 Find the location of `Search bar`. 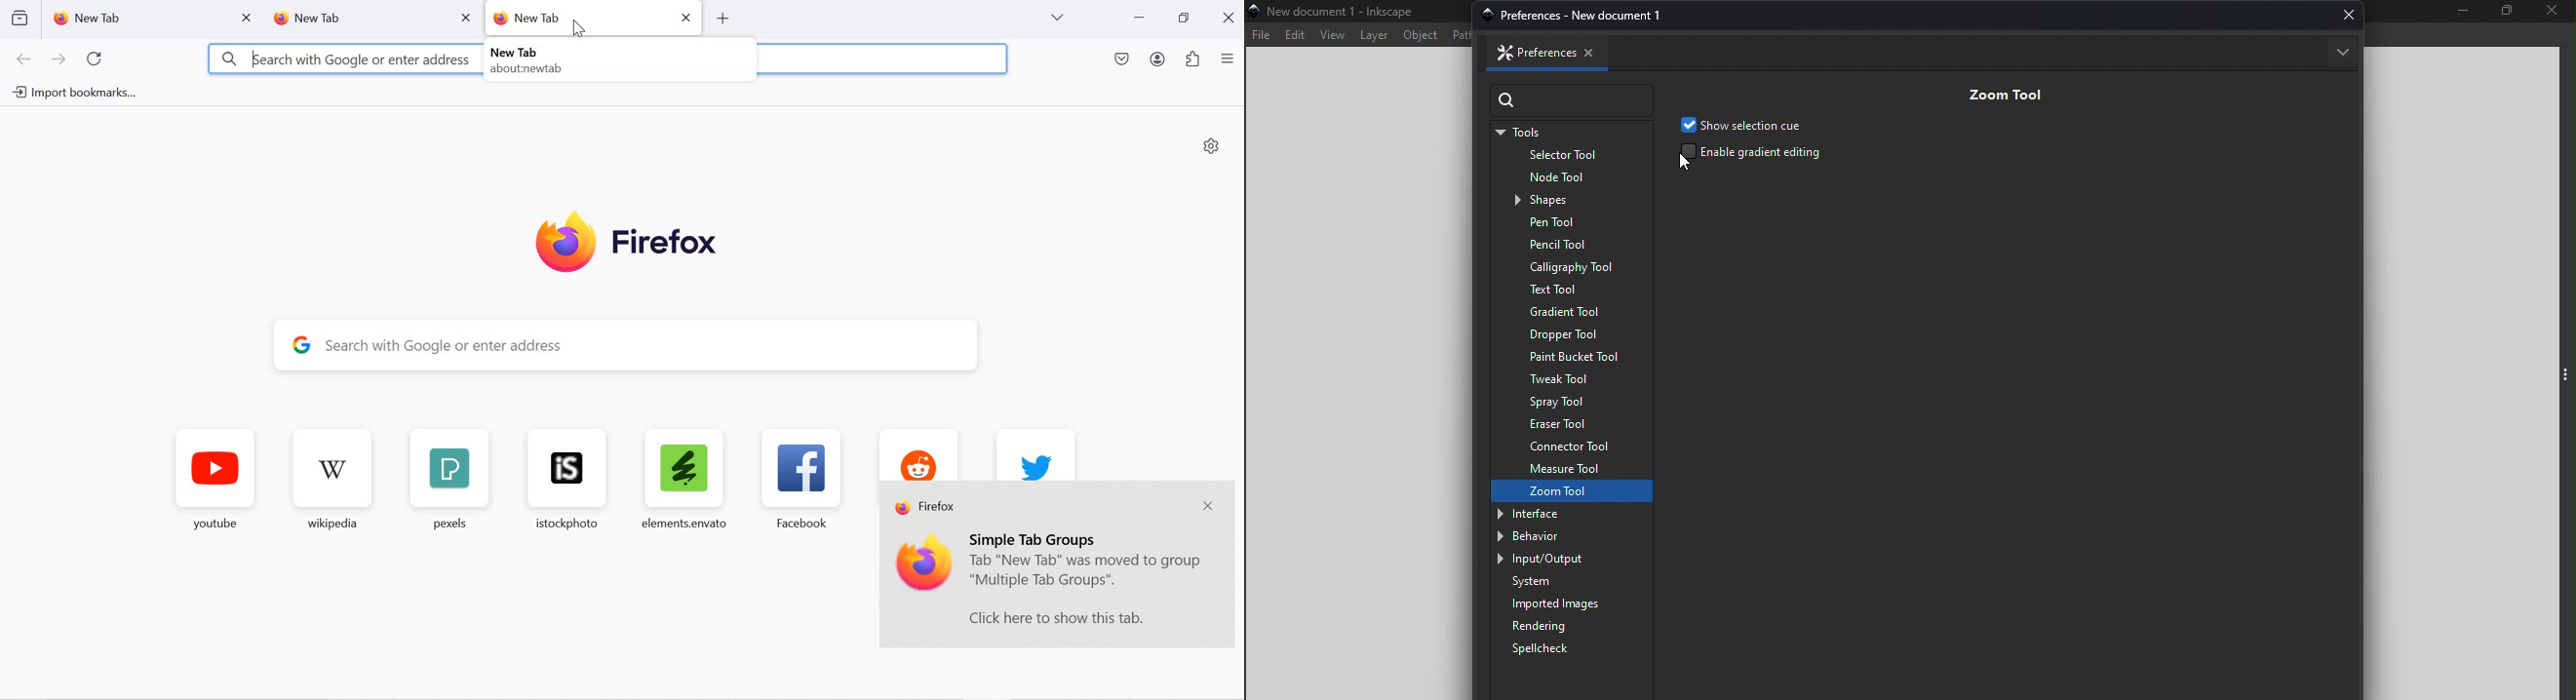

Search bar is located at coordinates (1572, 97).